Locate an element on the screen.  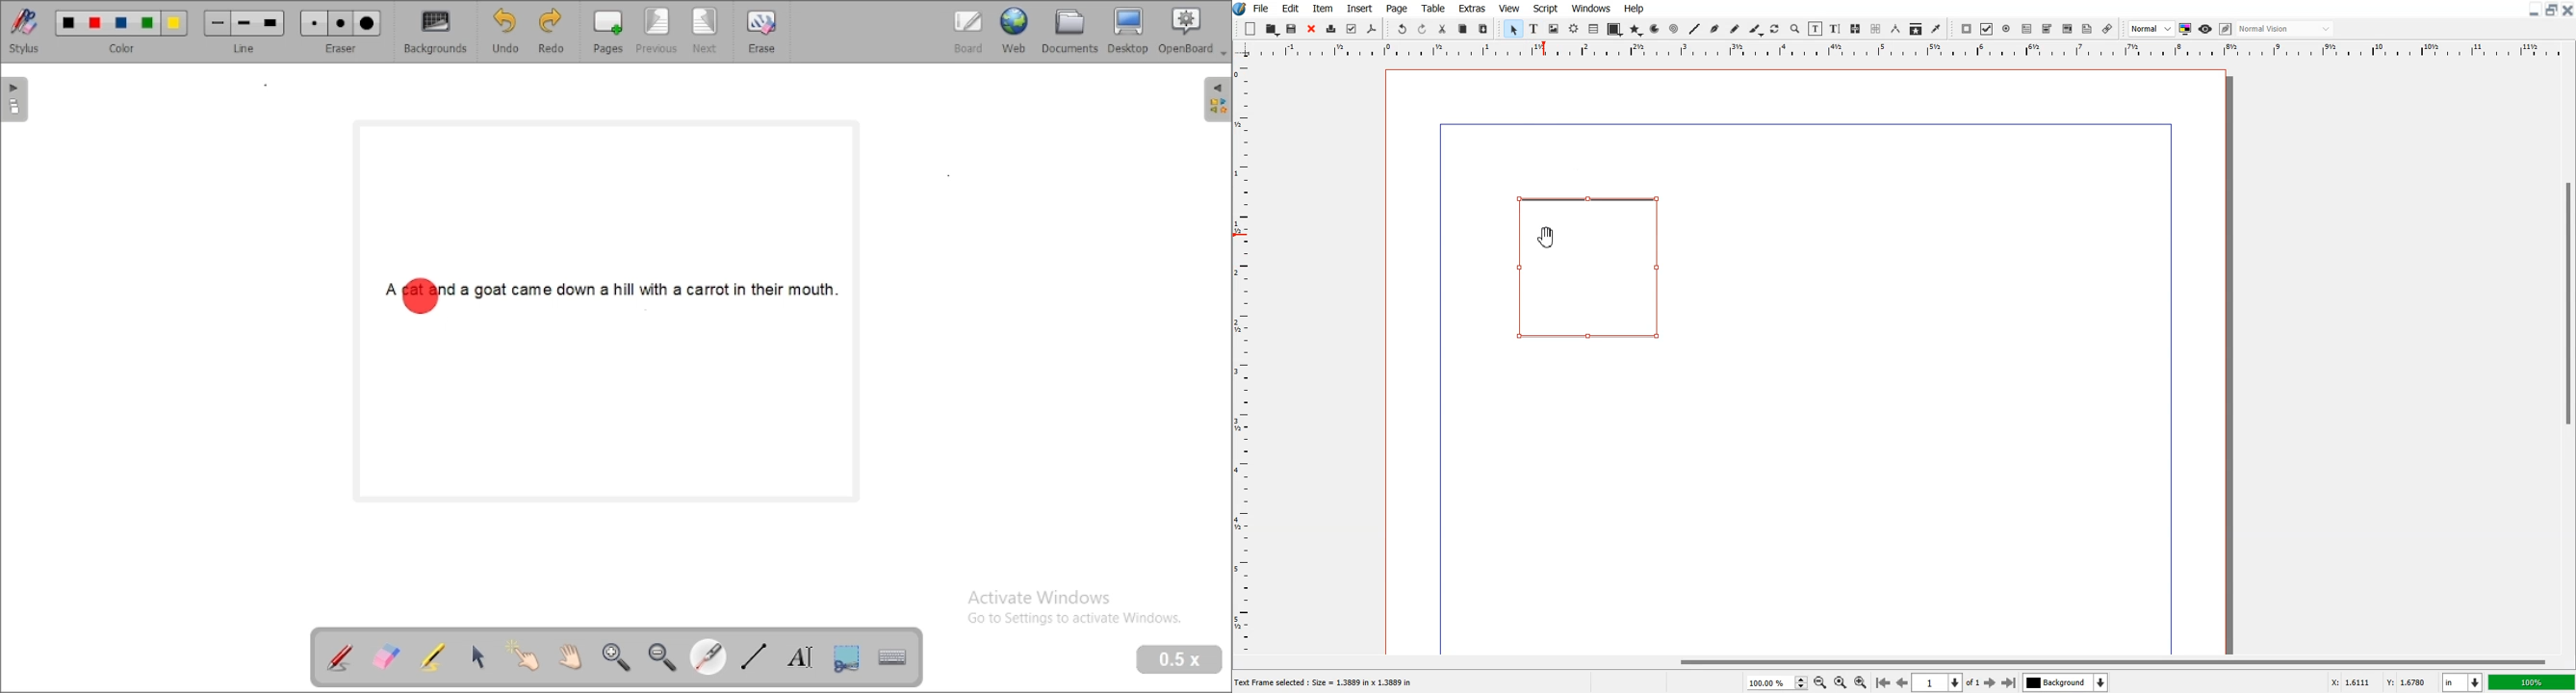
Eye dropper is located at coordinates (1936, 29).